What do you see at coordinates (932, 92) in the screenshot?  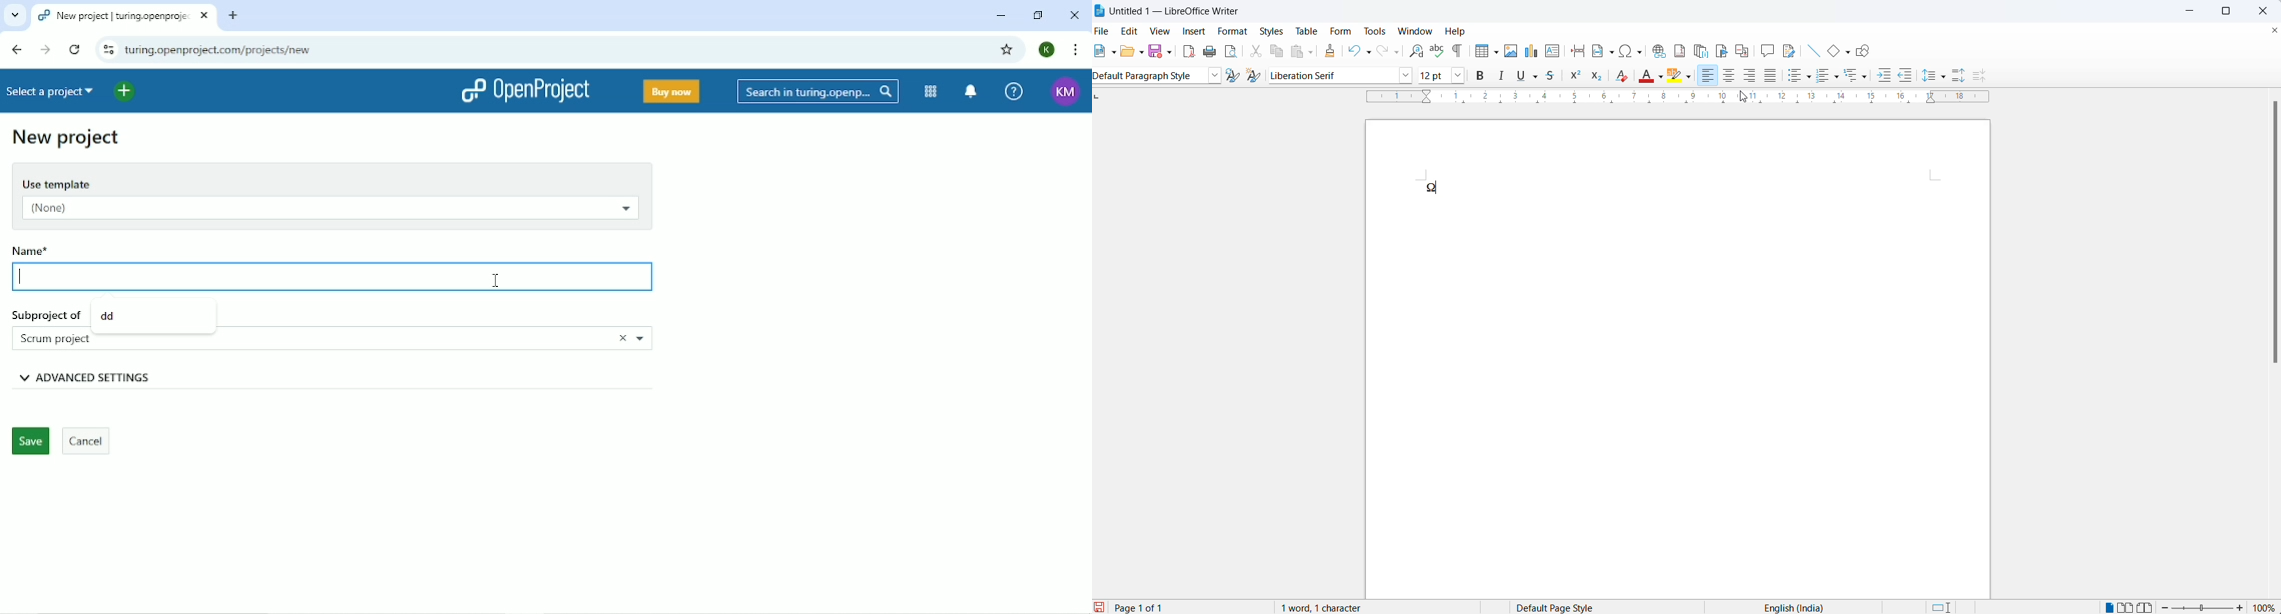 I see `Modules` at bounding box center [932, 92].